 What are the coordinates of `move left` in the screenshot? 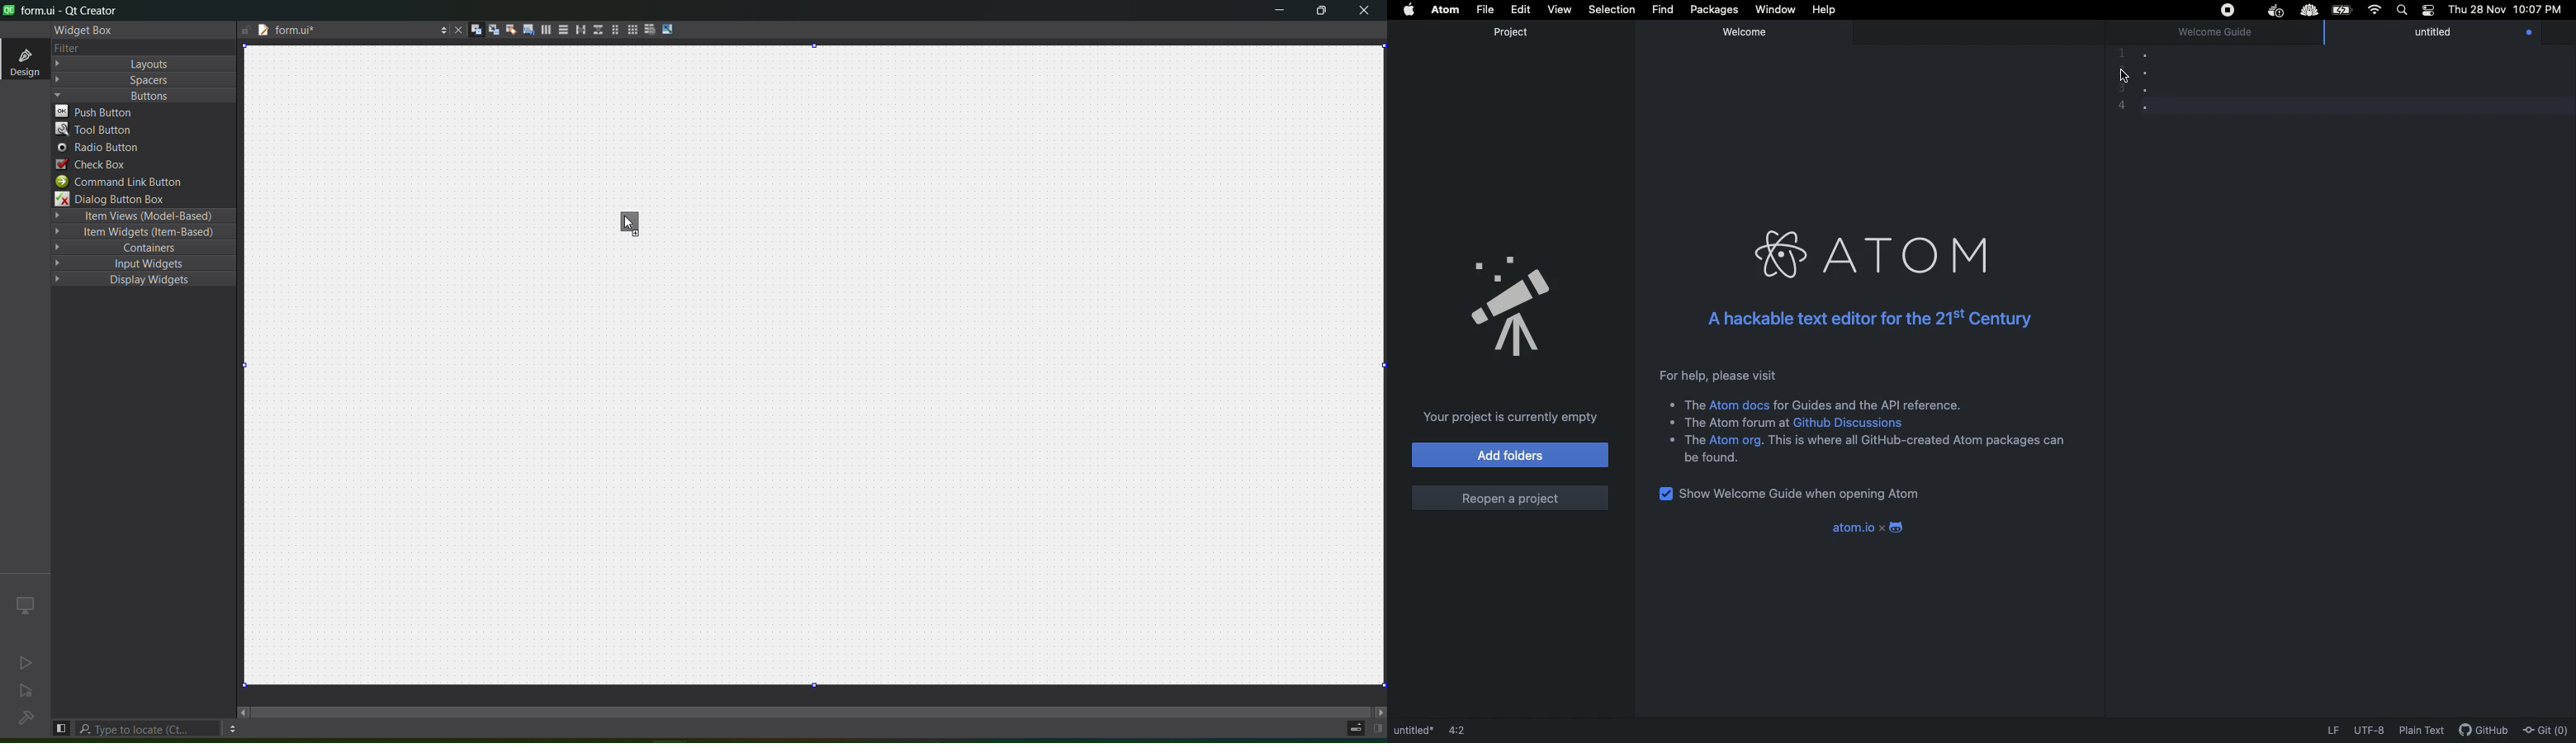 It's located at (241, 710).